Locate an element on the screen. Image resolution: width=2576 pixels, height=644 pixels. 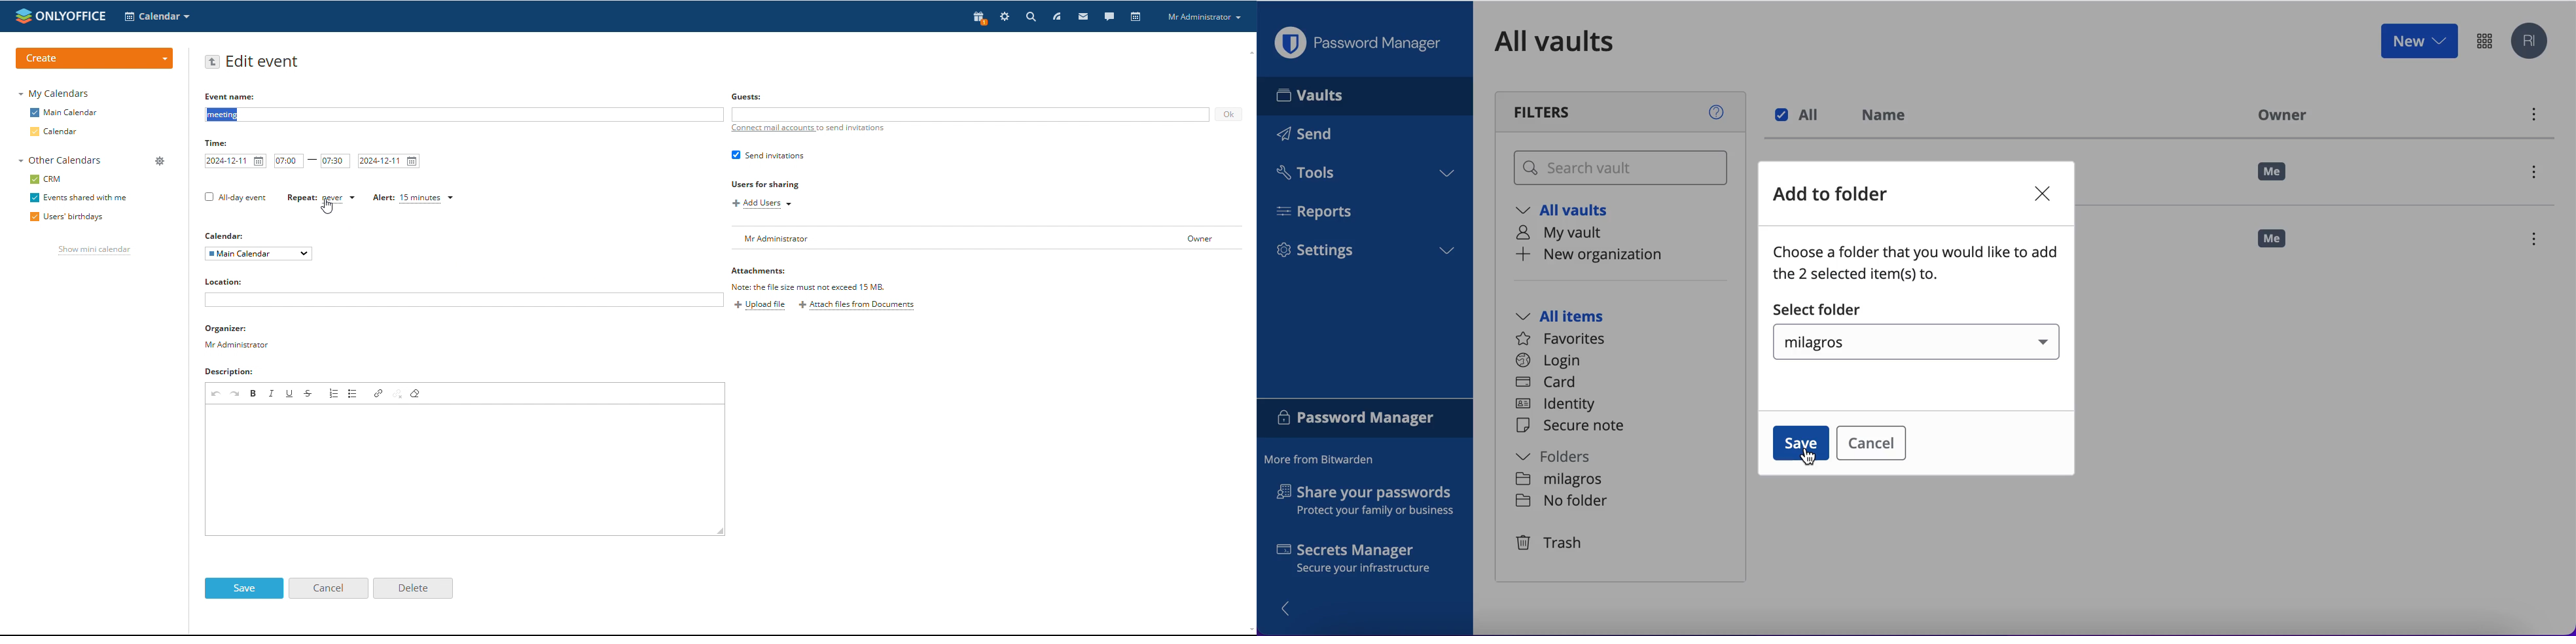
add location is located at coordinates (463, 300).